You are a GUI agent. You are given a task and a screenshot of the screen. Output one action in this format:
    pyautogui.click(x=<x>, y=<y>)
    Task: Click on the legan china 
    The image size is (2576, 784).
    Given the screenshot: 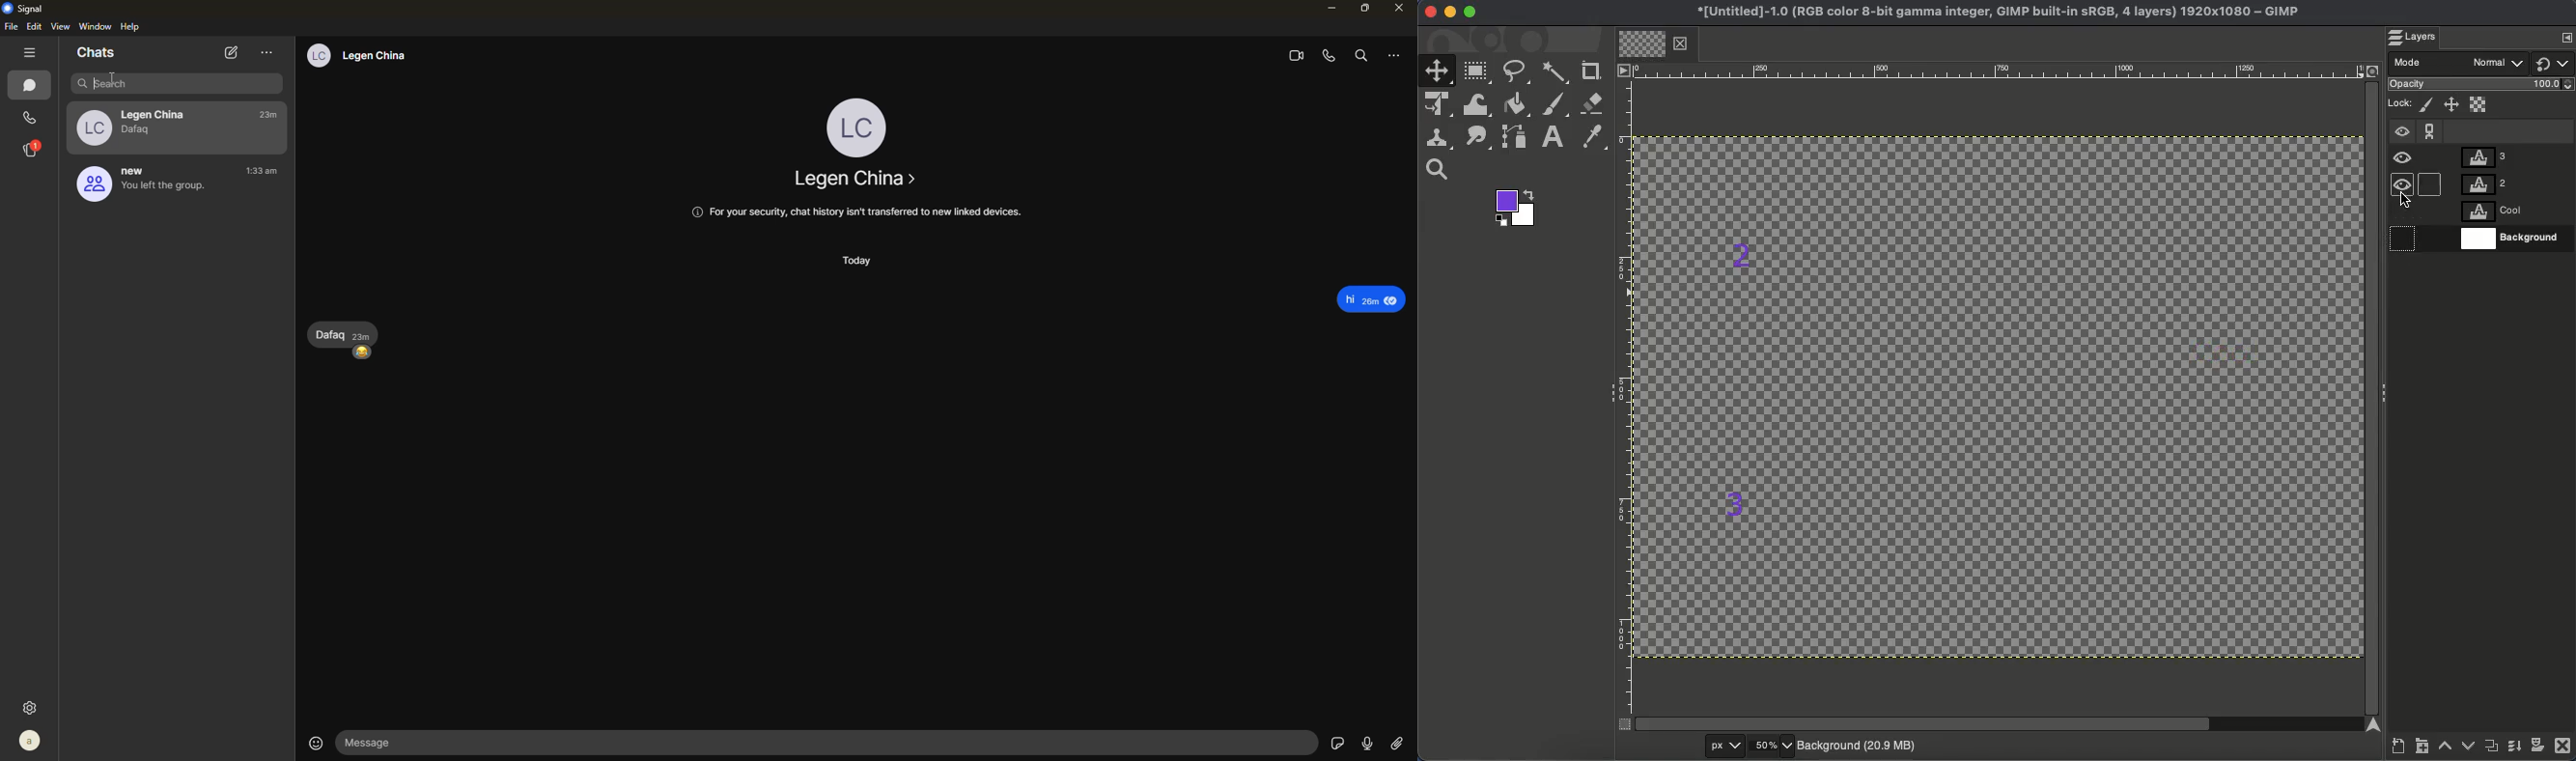 What is the action you would take?
    pyautogui.click(x=157, y=113)
    